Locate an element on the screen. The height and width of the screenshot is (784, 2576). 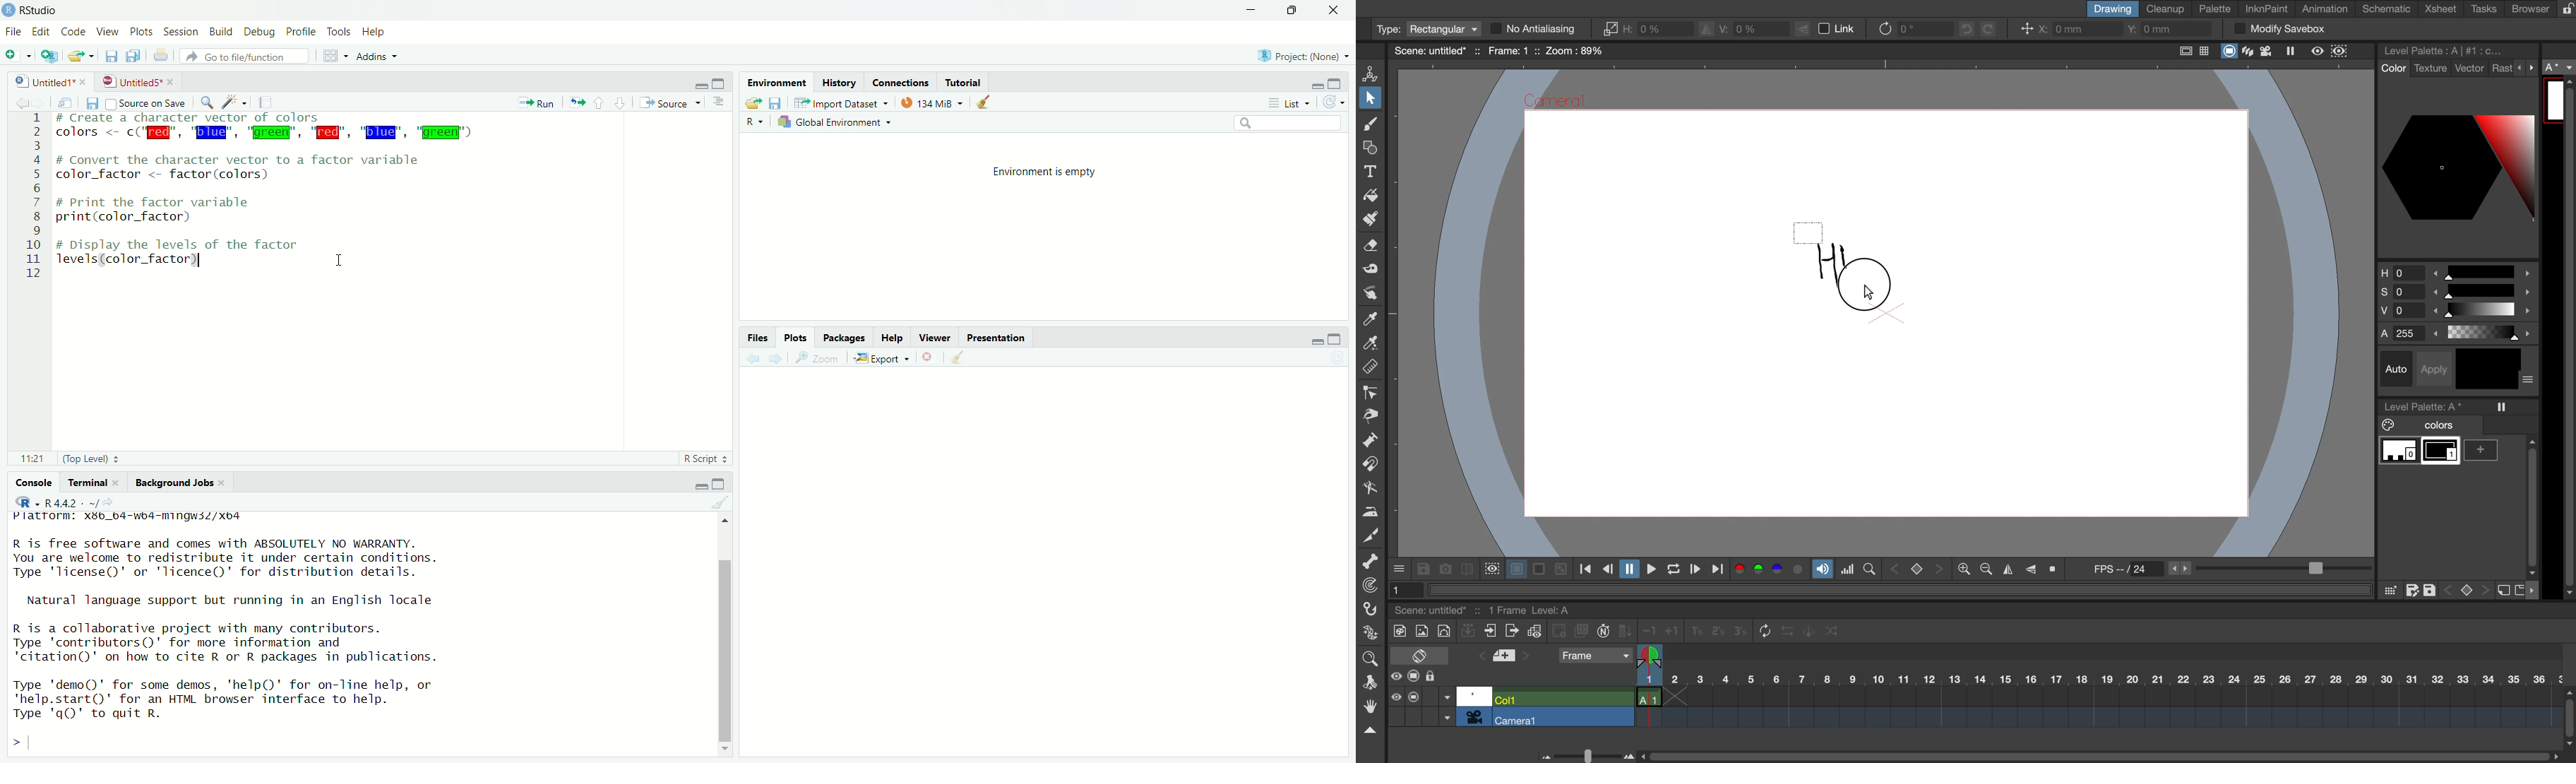
maximize is located at coordinates (1295, 9).